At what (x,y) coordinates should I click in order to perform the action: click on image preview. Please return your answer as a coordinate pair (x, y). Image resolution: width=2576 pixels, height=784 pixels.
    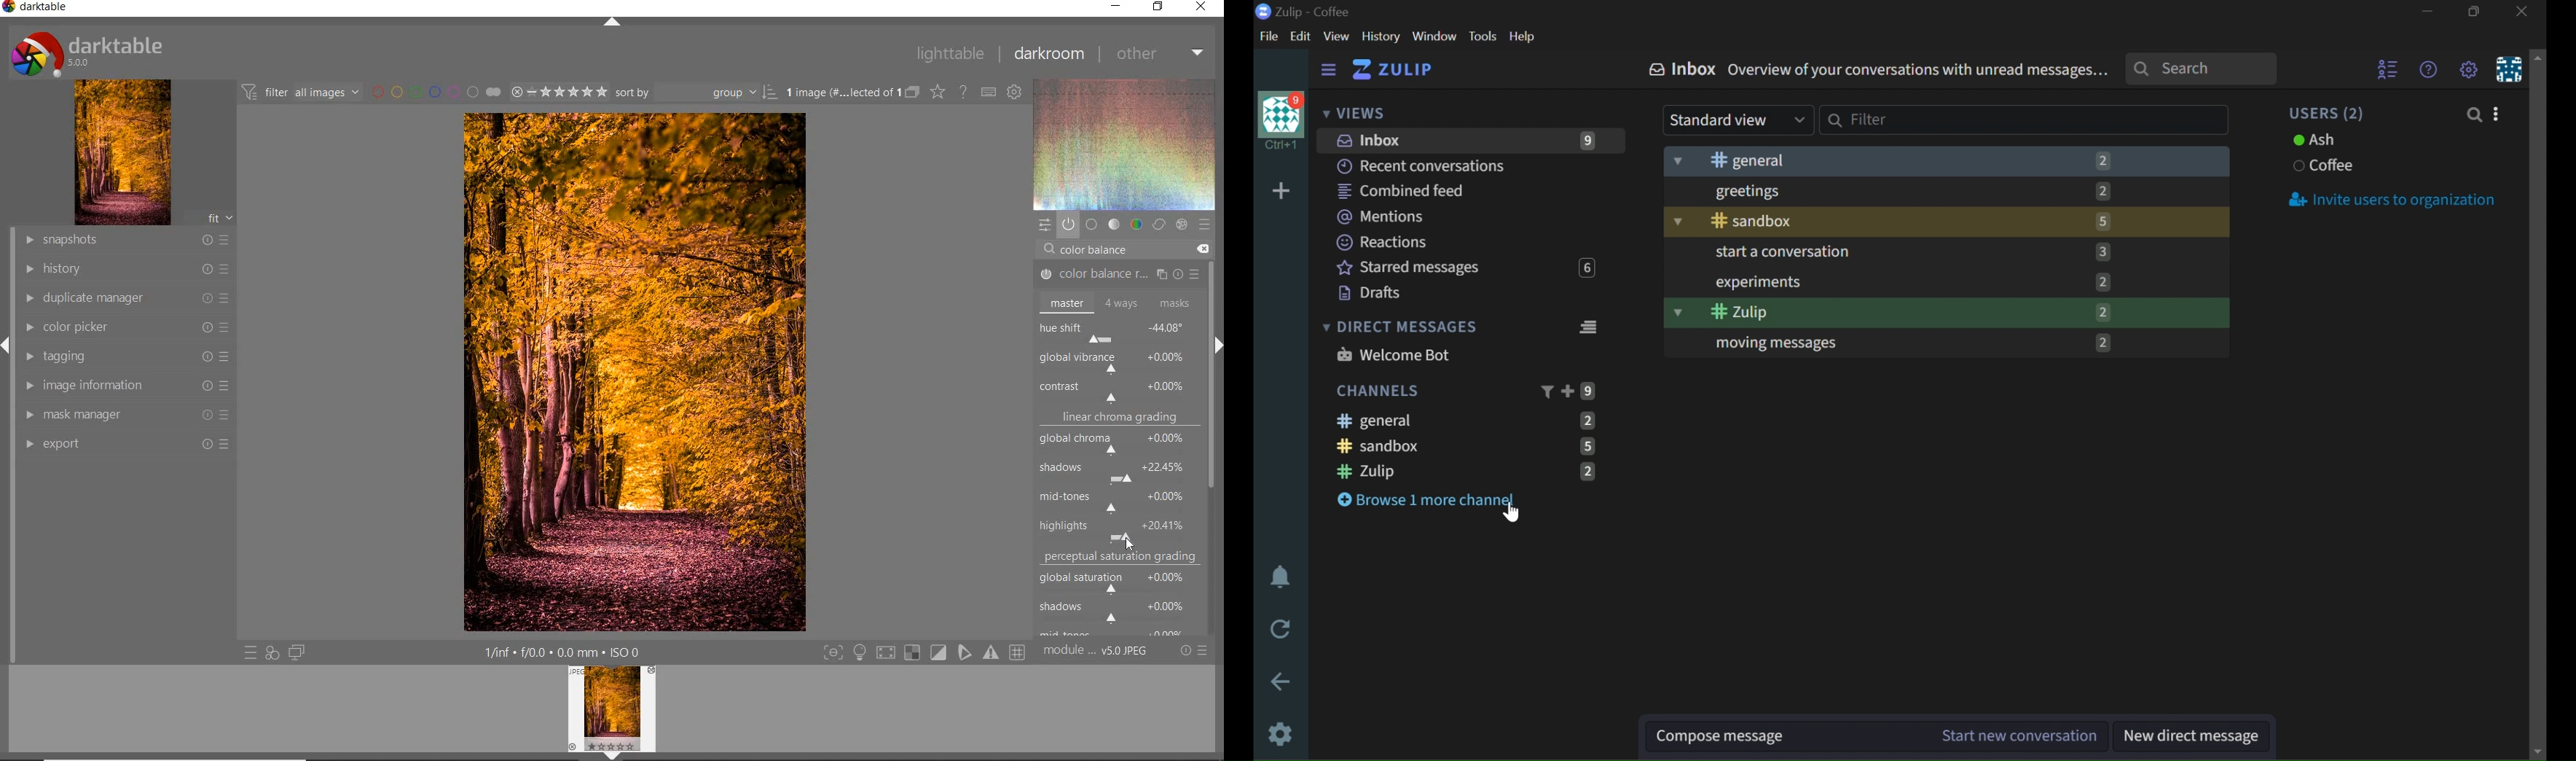
    Looking at the image, I should click on (611, 714).